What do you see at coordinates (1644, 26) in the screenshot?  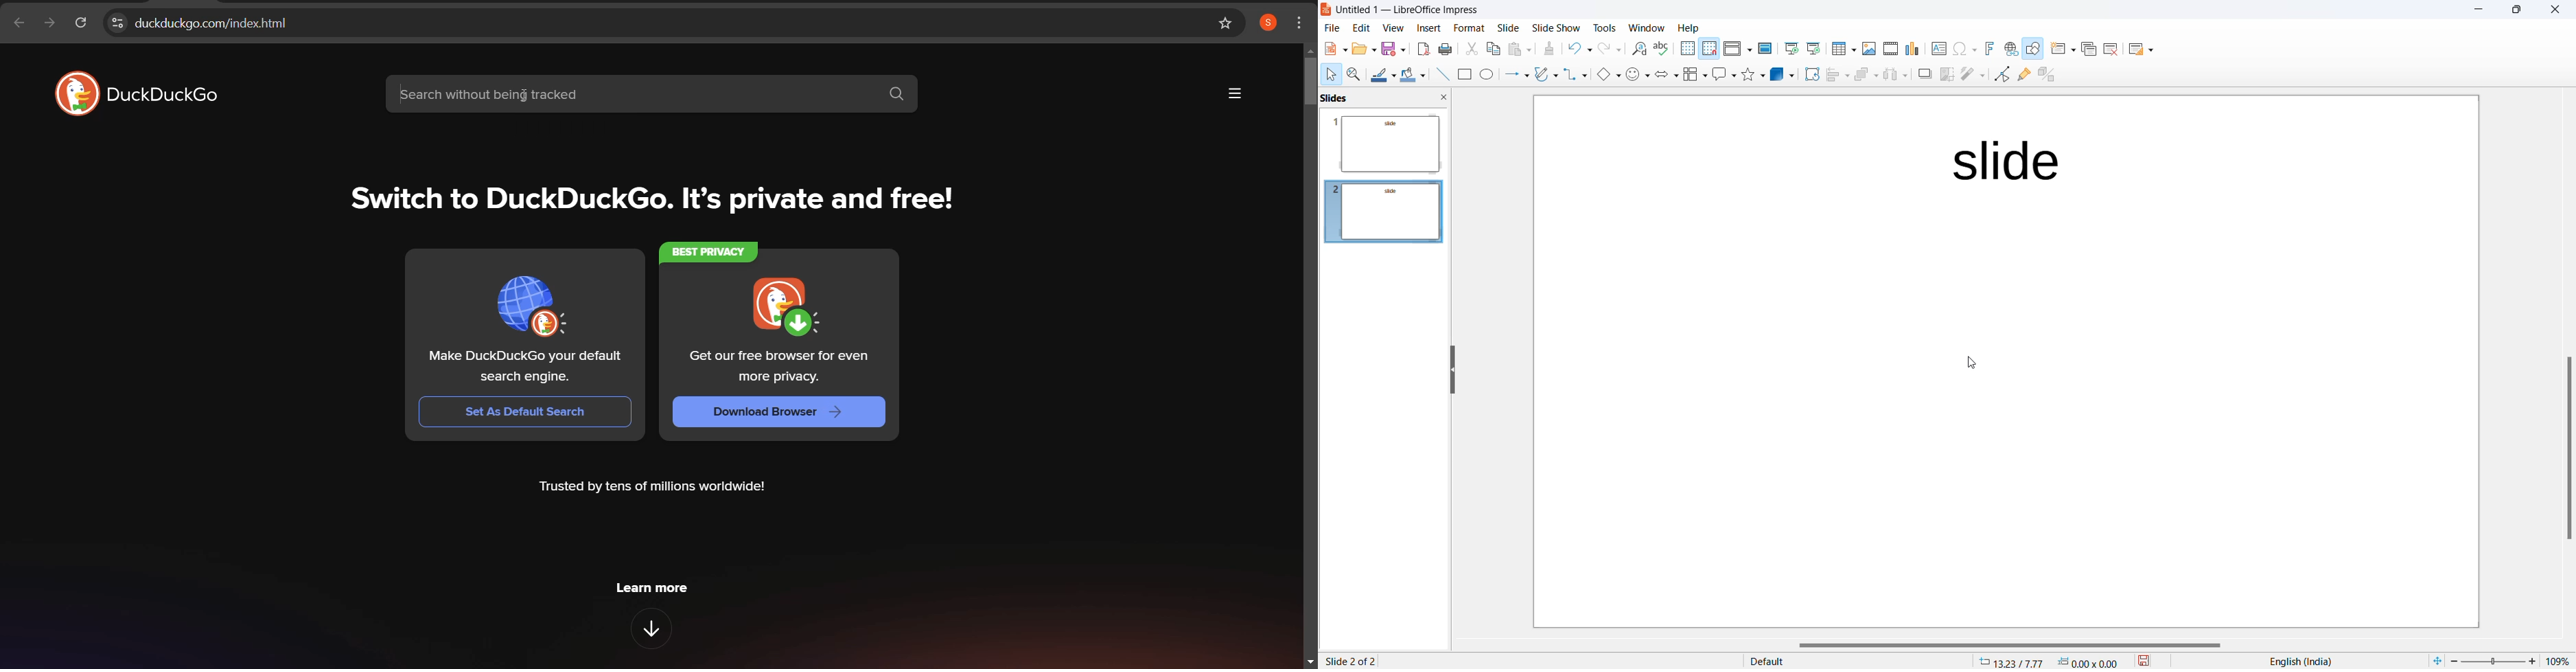 I see `Window` at bounding box center [1644, 26].